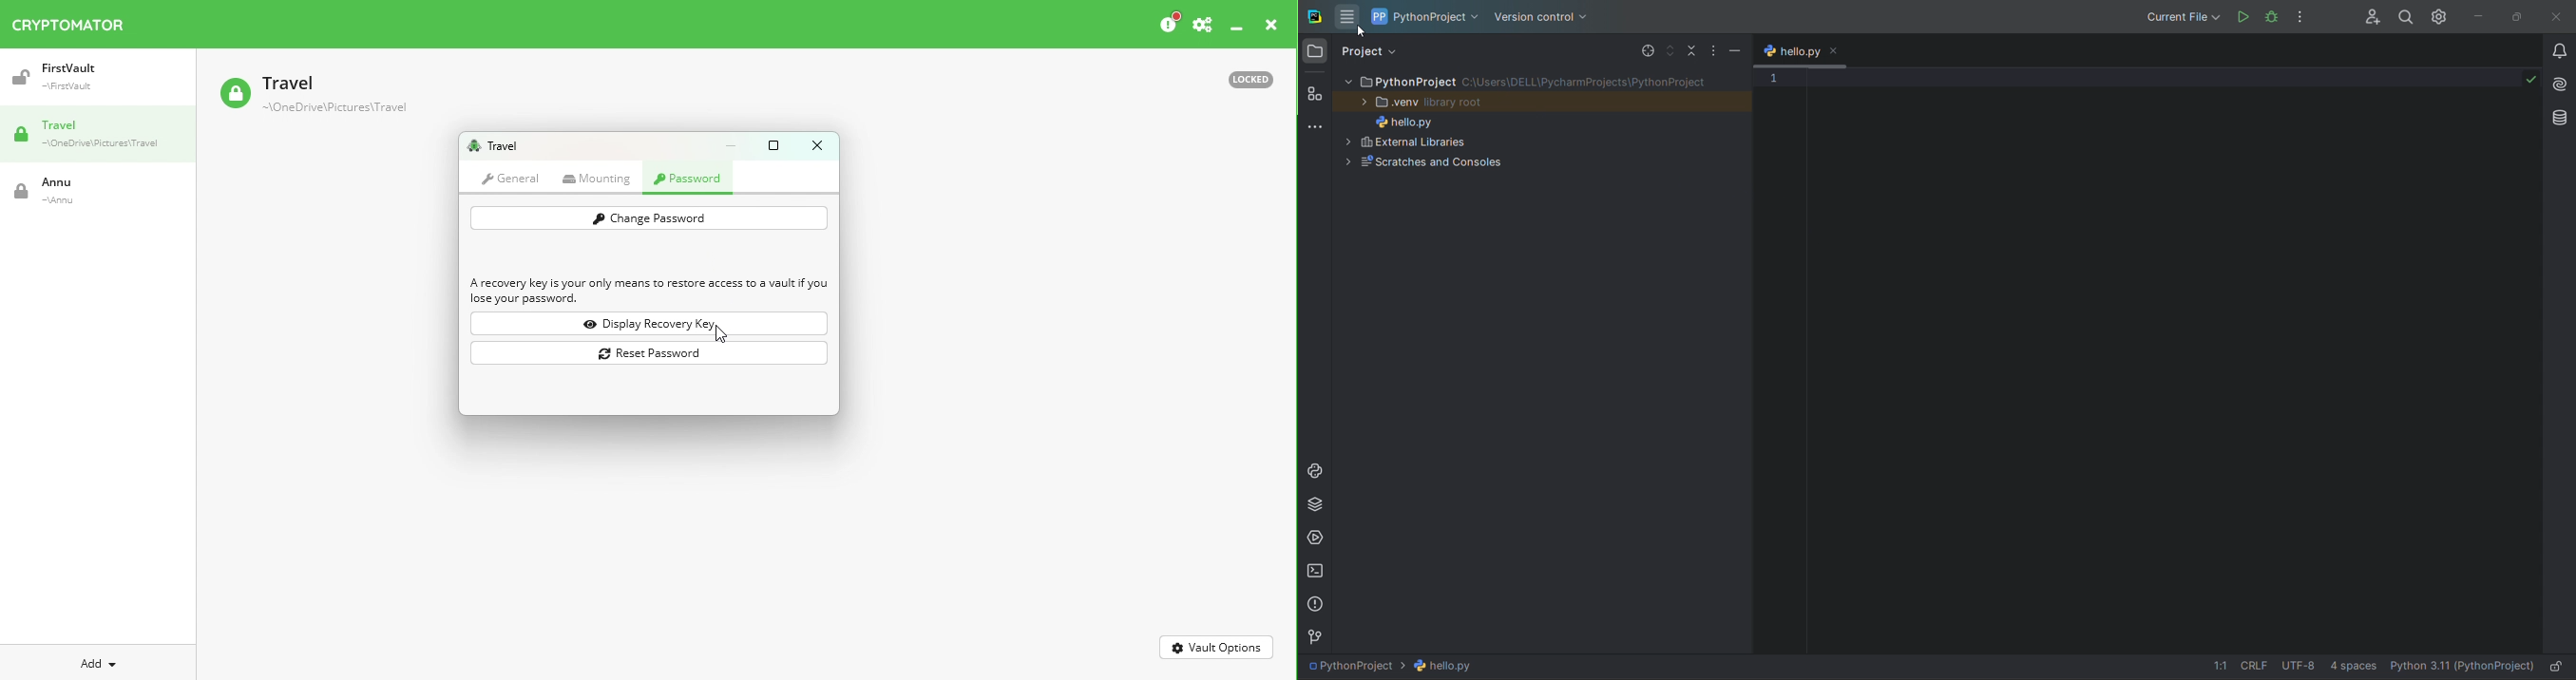 The image size is (2576, 700). I want to click on version control, so click(1313, 637).